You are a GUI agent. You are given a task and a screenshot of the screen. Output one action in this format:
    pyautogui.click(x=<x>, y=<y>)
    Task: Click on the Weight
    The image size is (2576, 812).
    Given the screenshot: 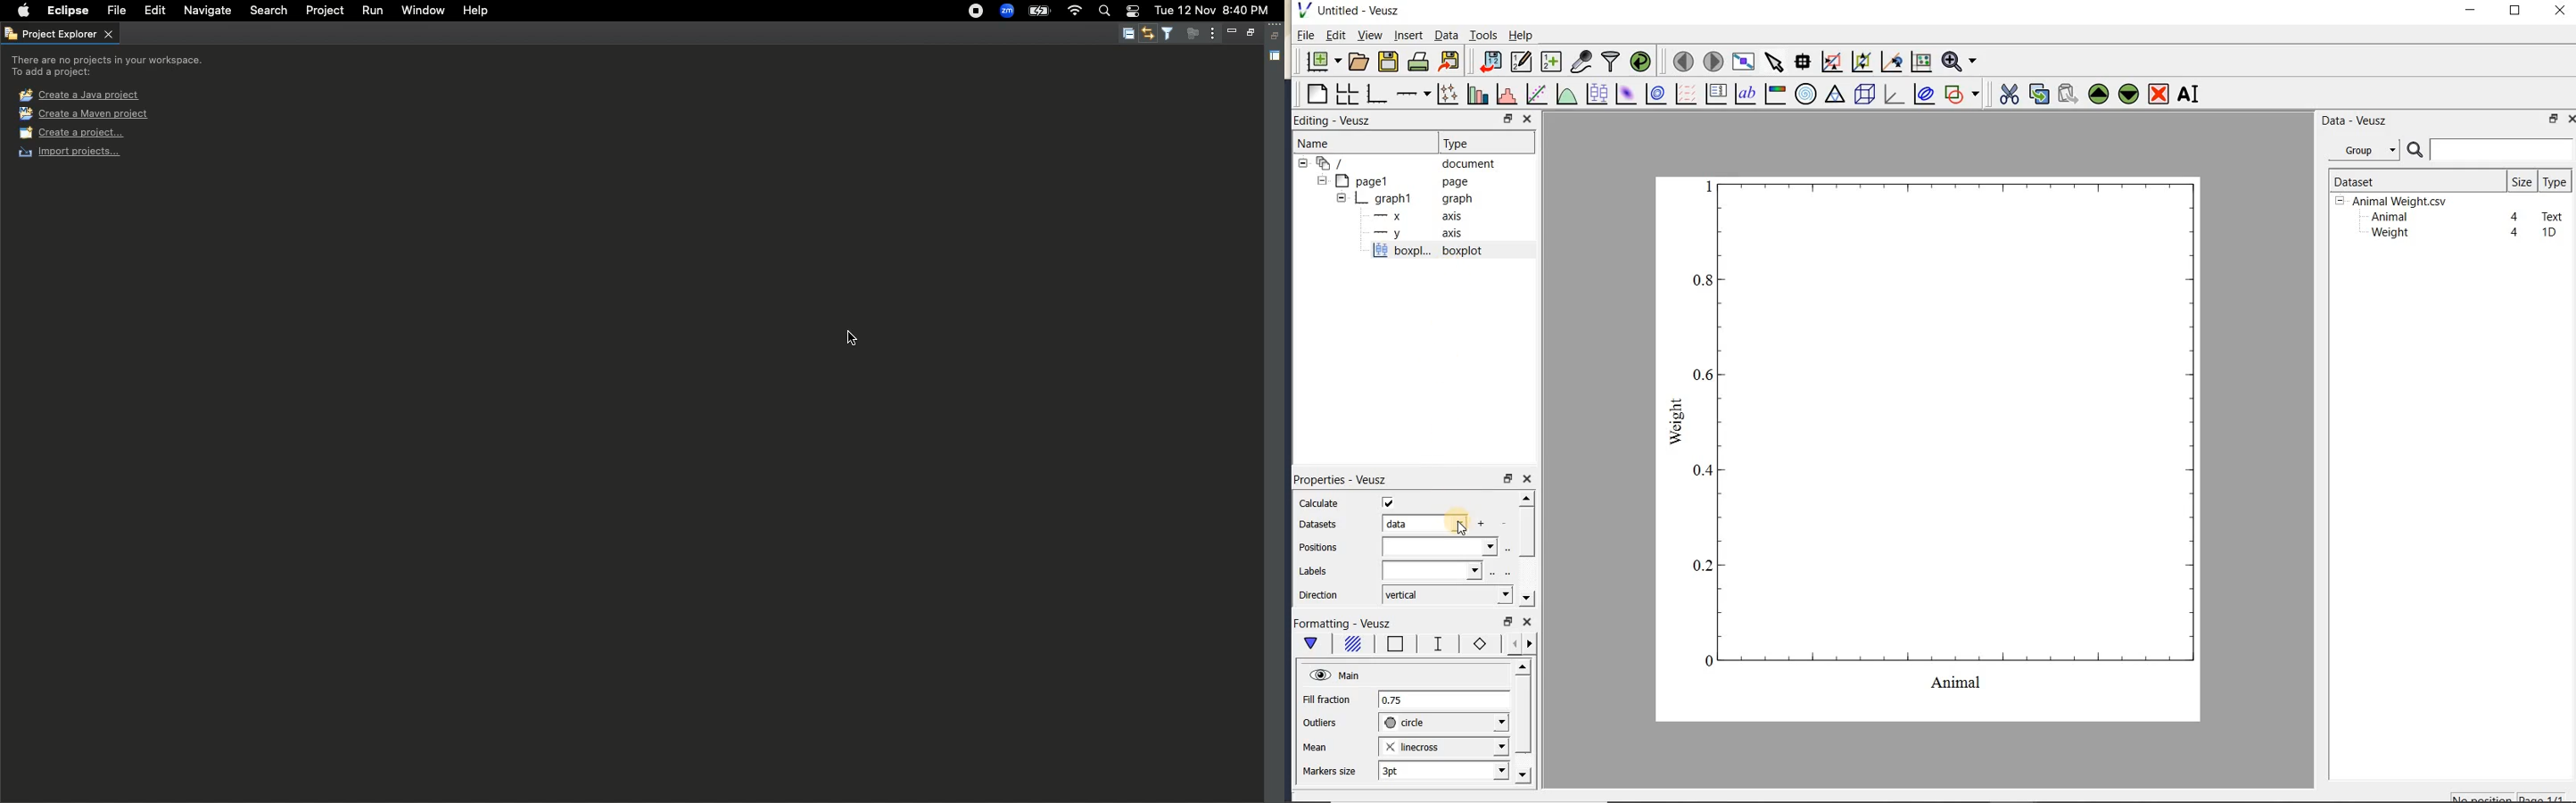 What is the action you would take?
    pyautogui.click(x=2389, y=234)
    